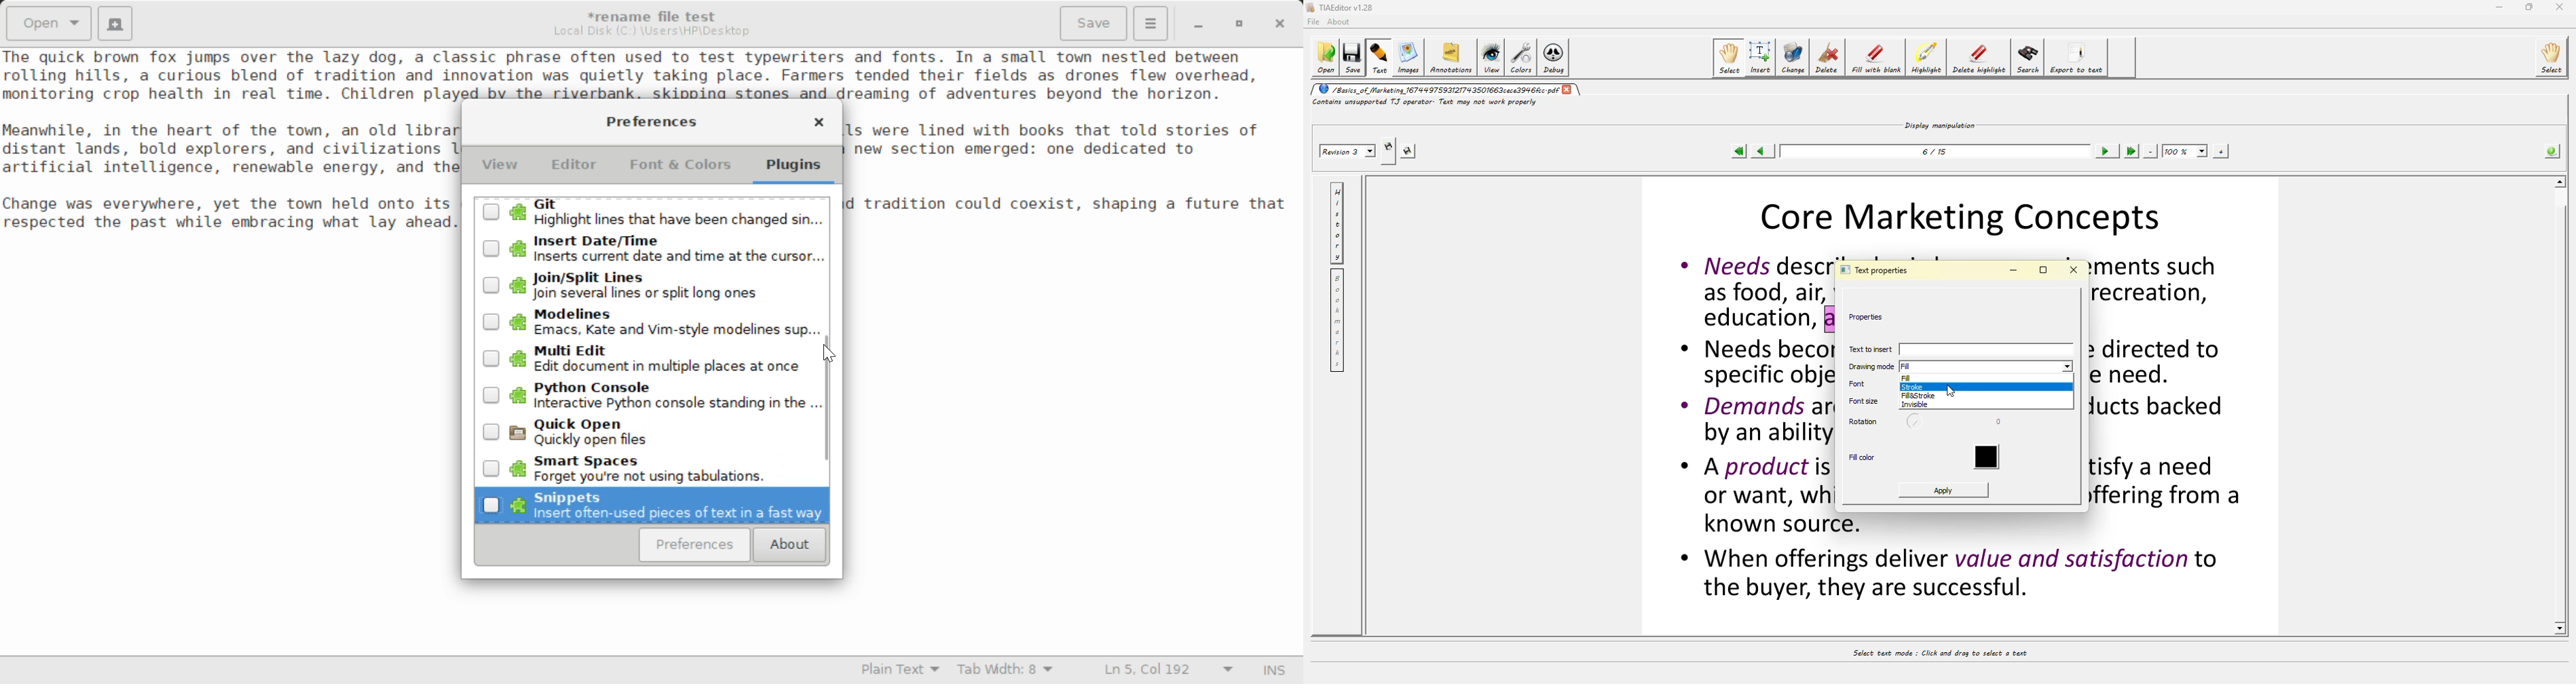 The height and width of the screenshot is (700, 2576). Describe the element at coordinates (656, 14) in the screenshot. I see `File Name ` at that location.